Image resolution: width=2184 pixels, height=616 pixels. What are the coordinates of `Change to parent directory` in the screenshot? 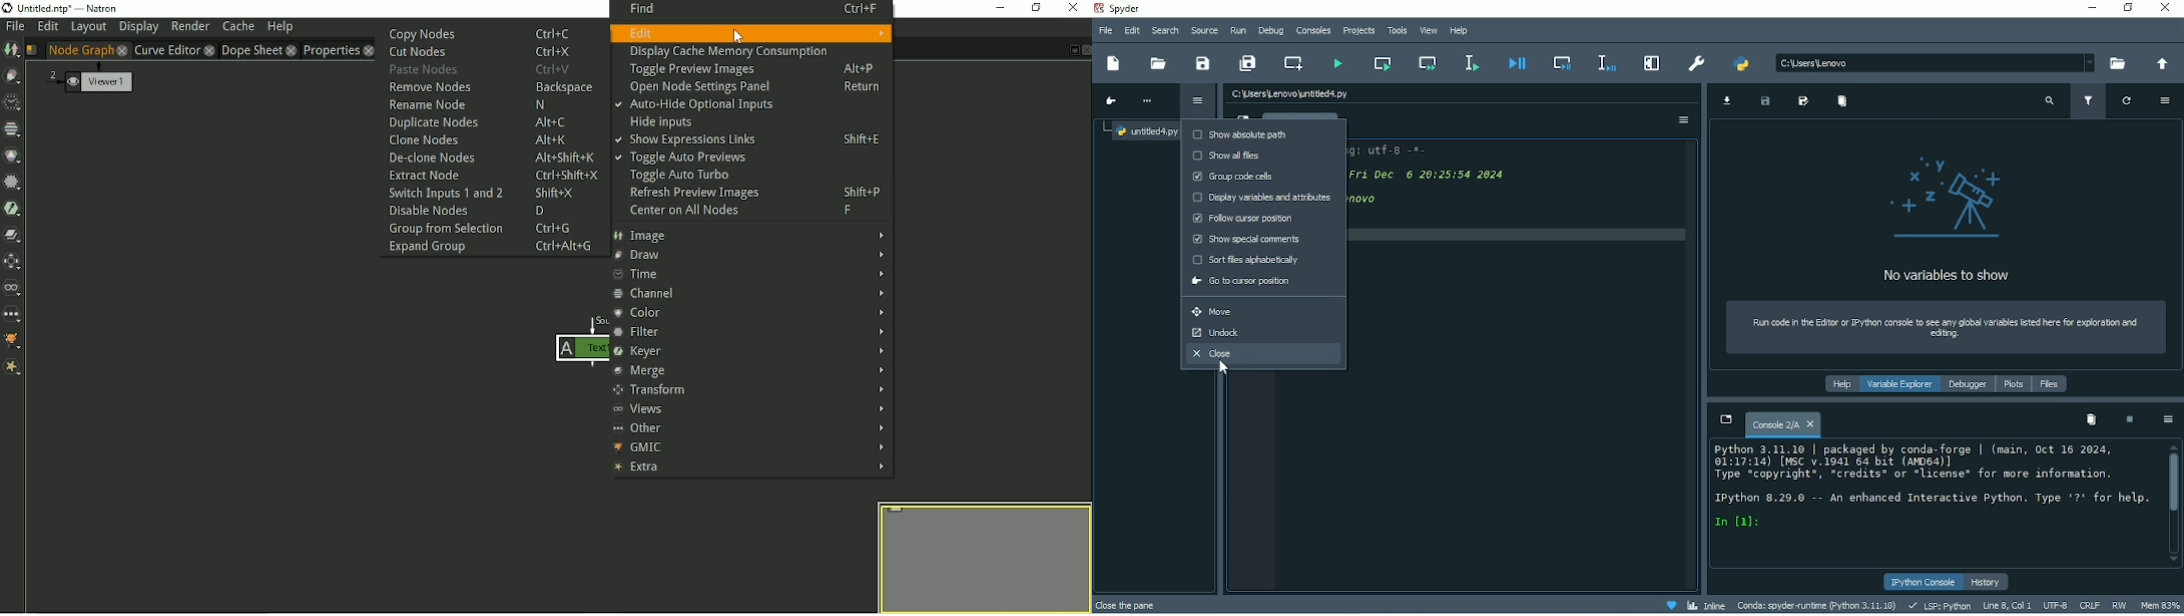 It's located at (2161, 64).